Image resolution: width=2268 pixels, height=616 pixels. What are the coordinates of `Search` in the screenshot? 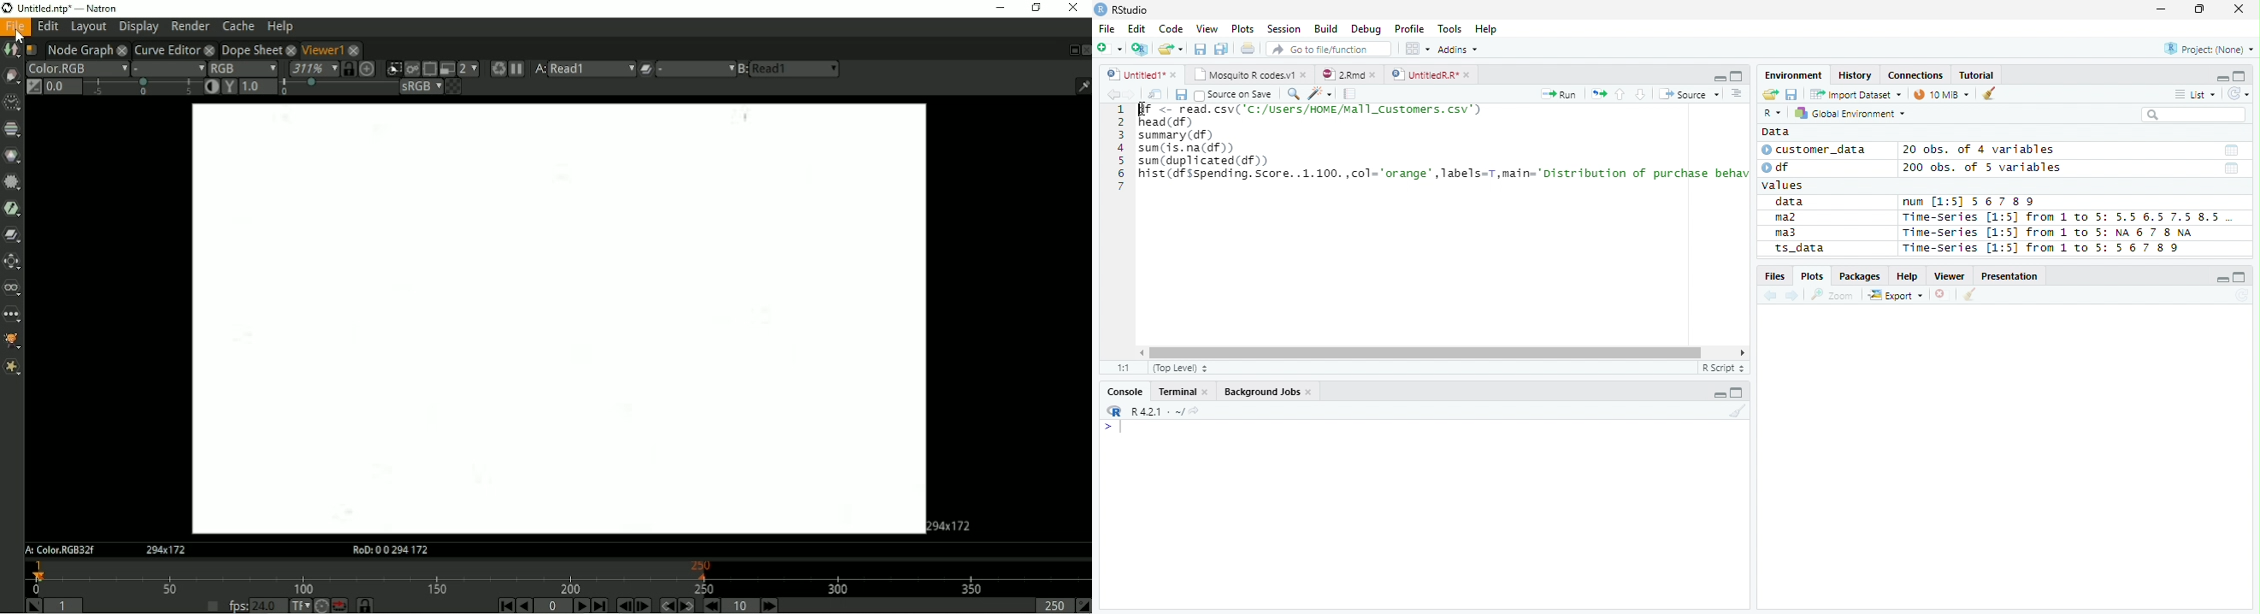 It's located at (2192, 115).